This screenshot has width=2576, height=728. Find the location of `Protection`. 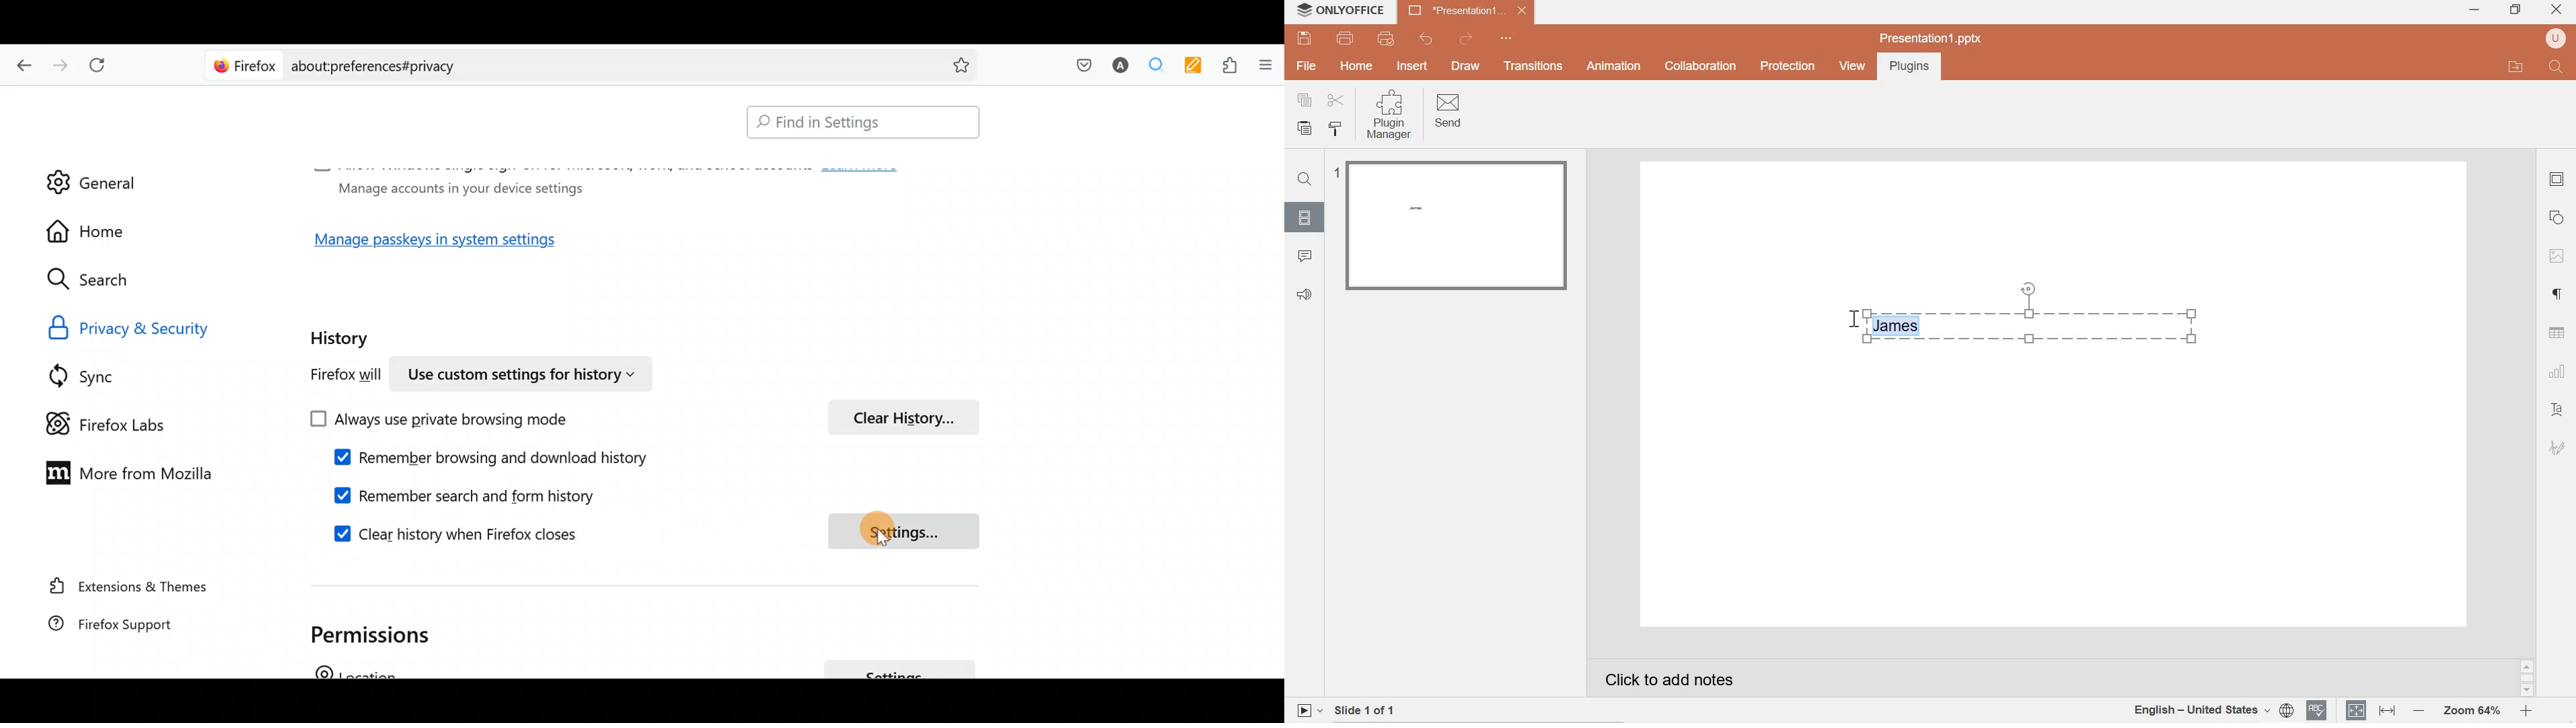

Protection is located at coordinates (1787, 67).